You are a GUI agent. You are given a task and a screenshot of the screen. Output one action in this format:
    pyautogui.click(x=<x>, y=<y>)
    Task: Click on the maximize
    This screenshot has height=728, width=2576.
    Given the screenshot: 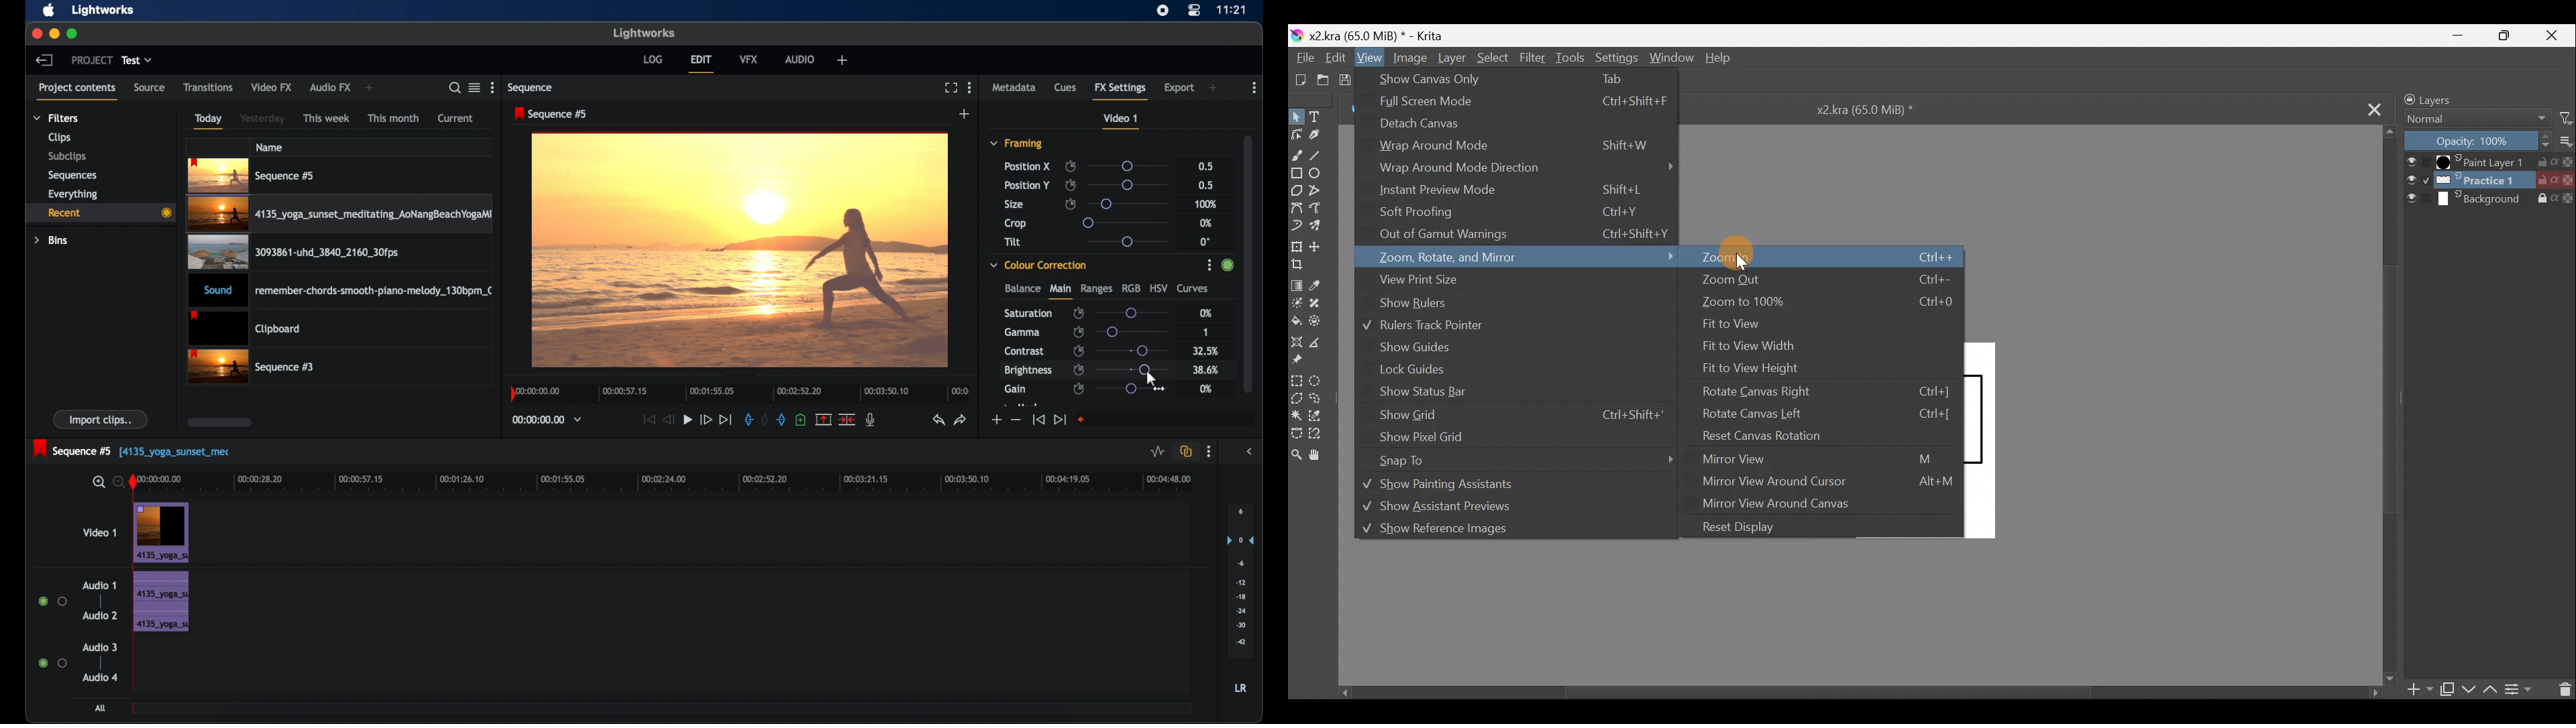 What is the action you would take?
    pyautogui.click(x=73, y=34)
    